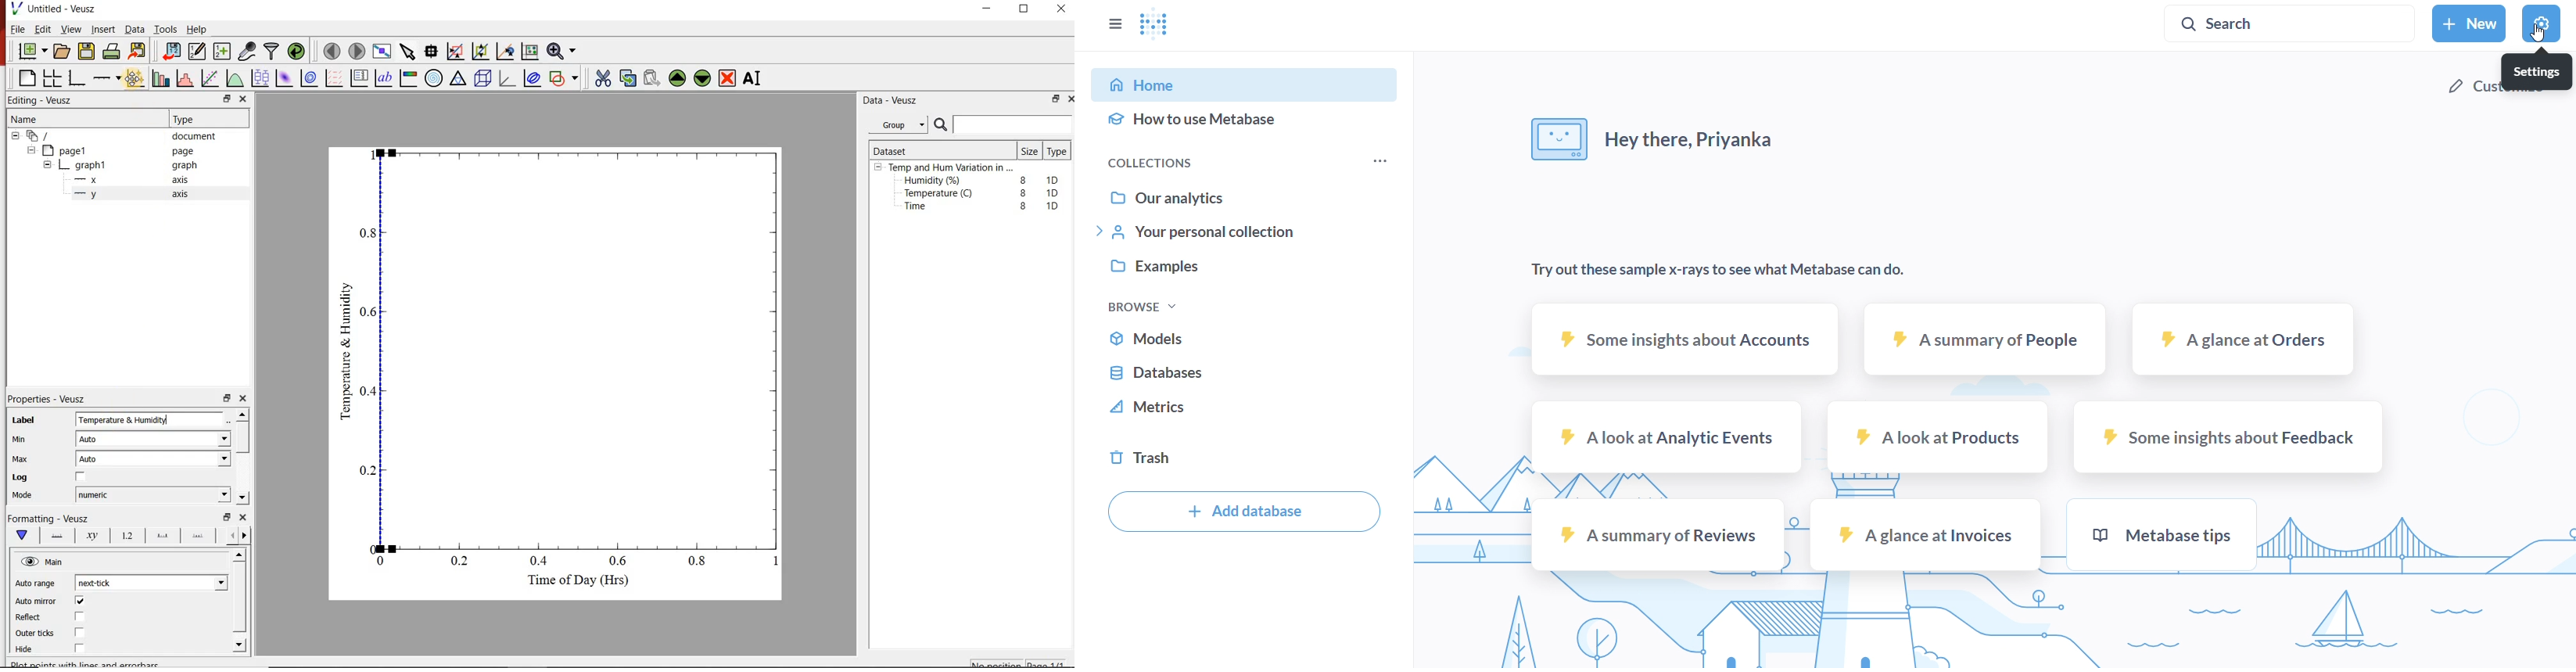  Describe the element at coordinates (132, 29) in the screenshot. I see `Data` at that location.